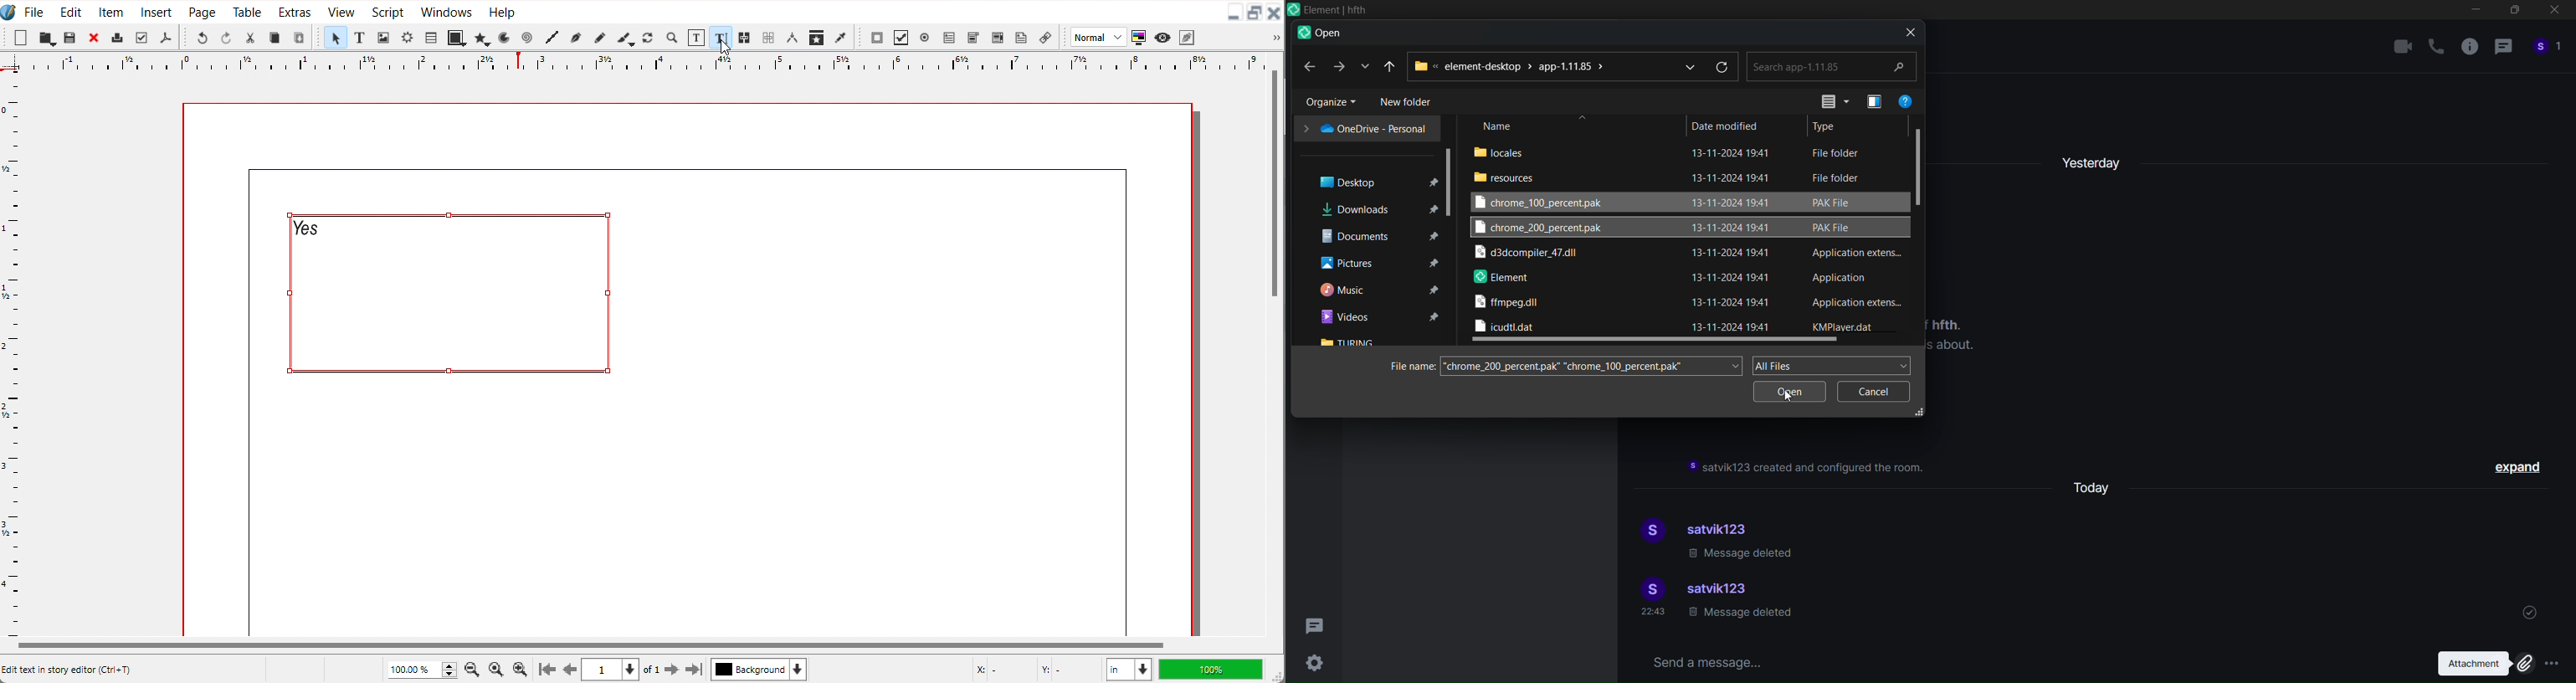 This screenshot has width=2576, height=700. Describe the element at coordinates (1379, 315) in the screenshot. I see `videos` at that location.